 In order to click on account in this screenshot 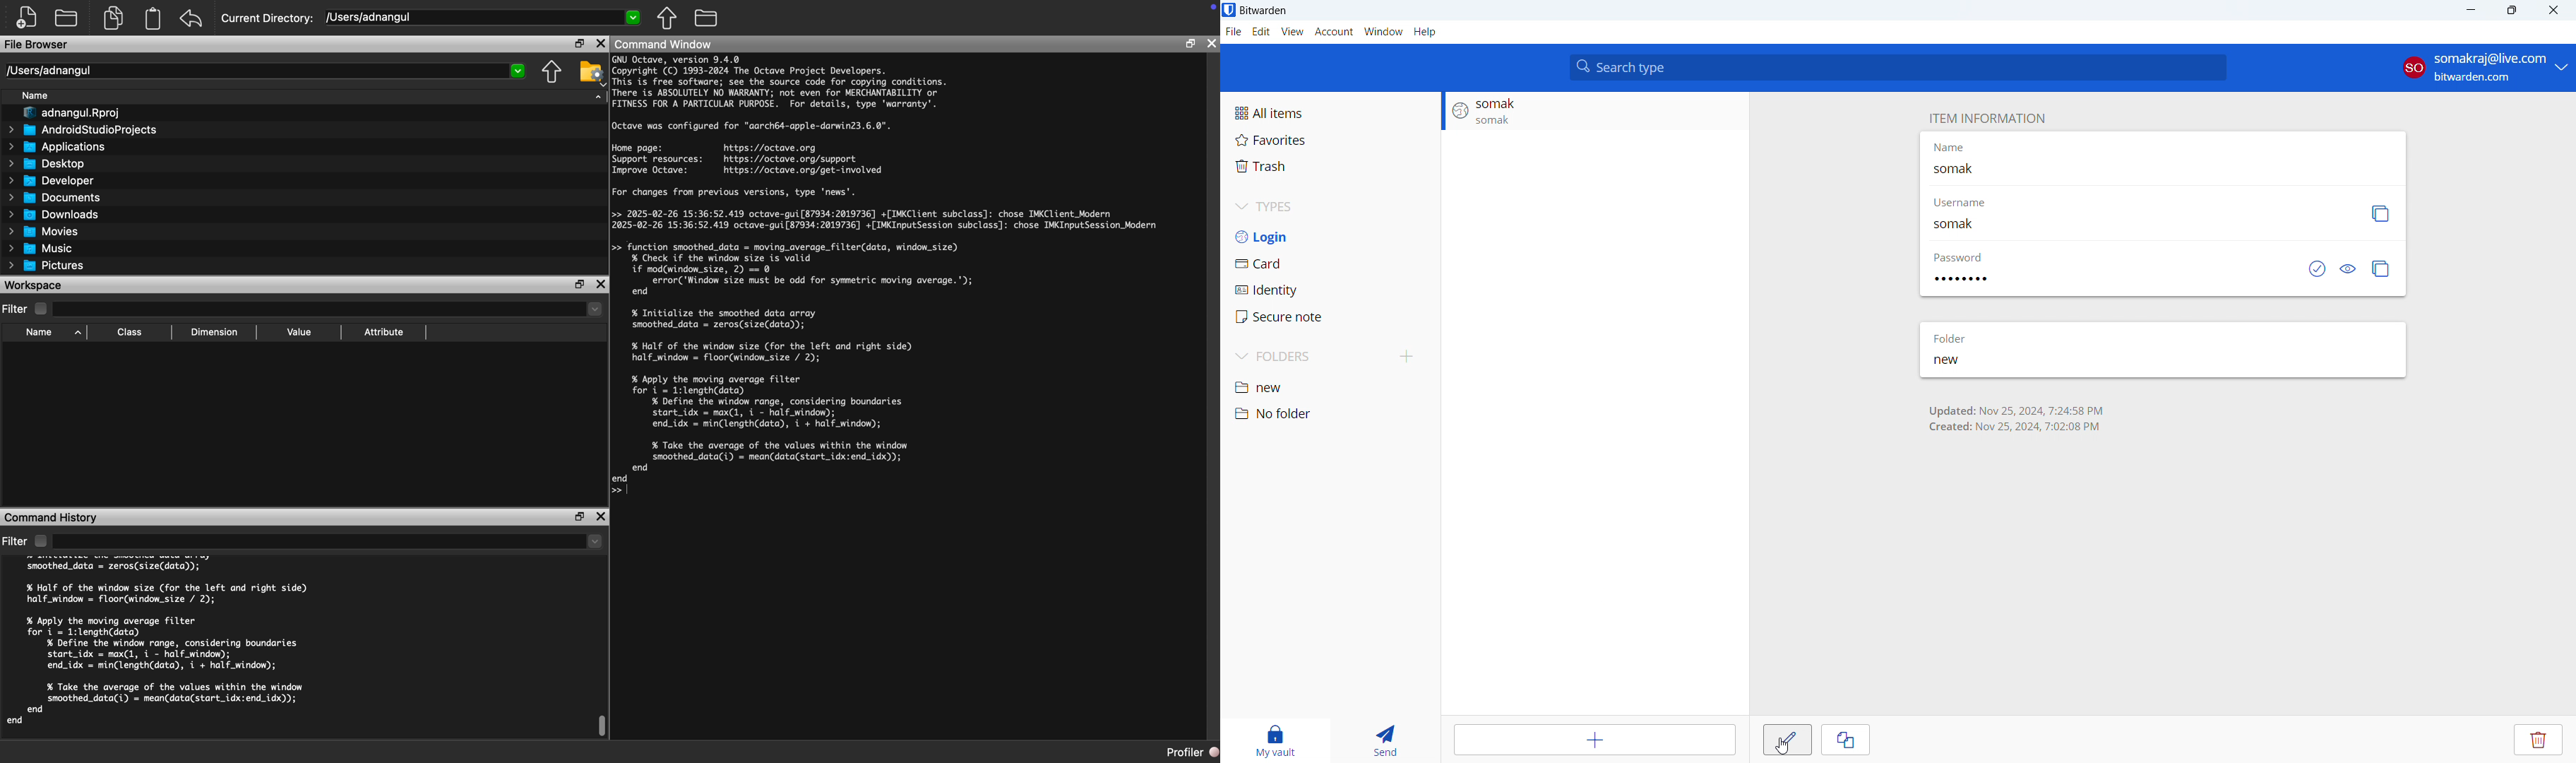, I will do `click(1335, 32)`.